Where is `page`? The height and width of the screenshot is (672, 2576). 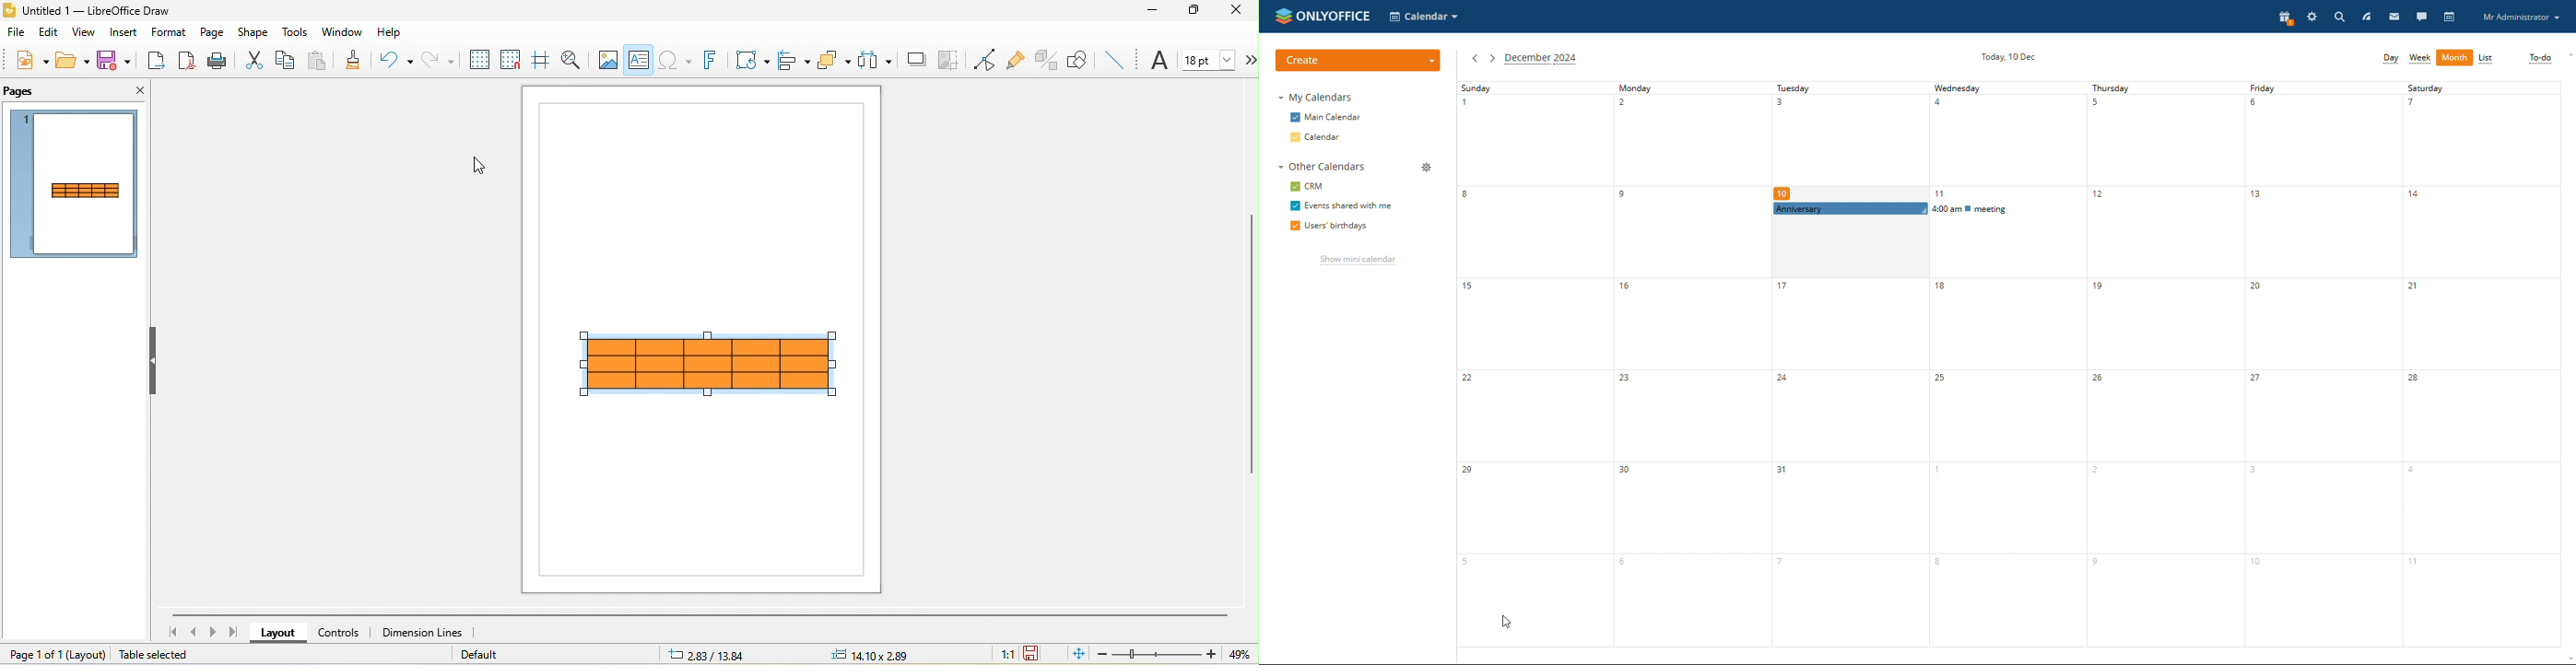
page is located at coordinates (213, 34).